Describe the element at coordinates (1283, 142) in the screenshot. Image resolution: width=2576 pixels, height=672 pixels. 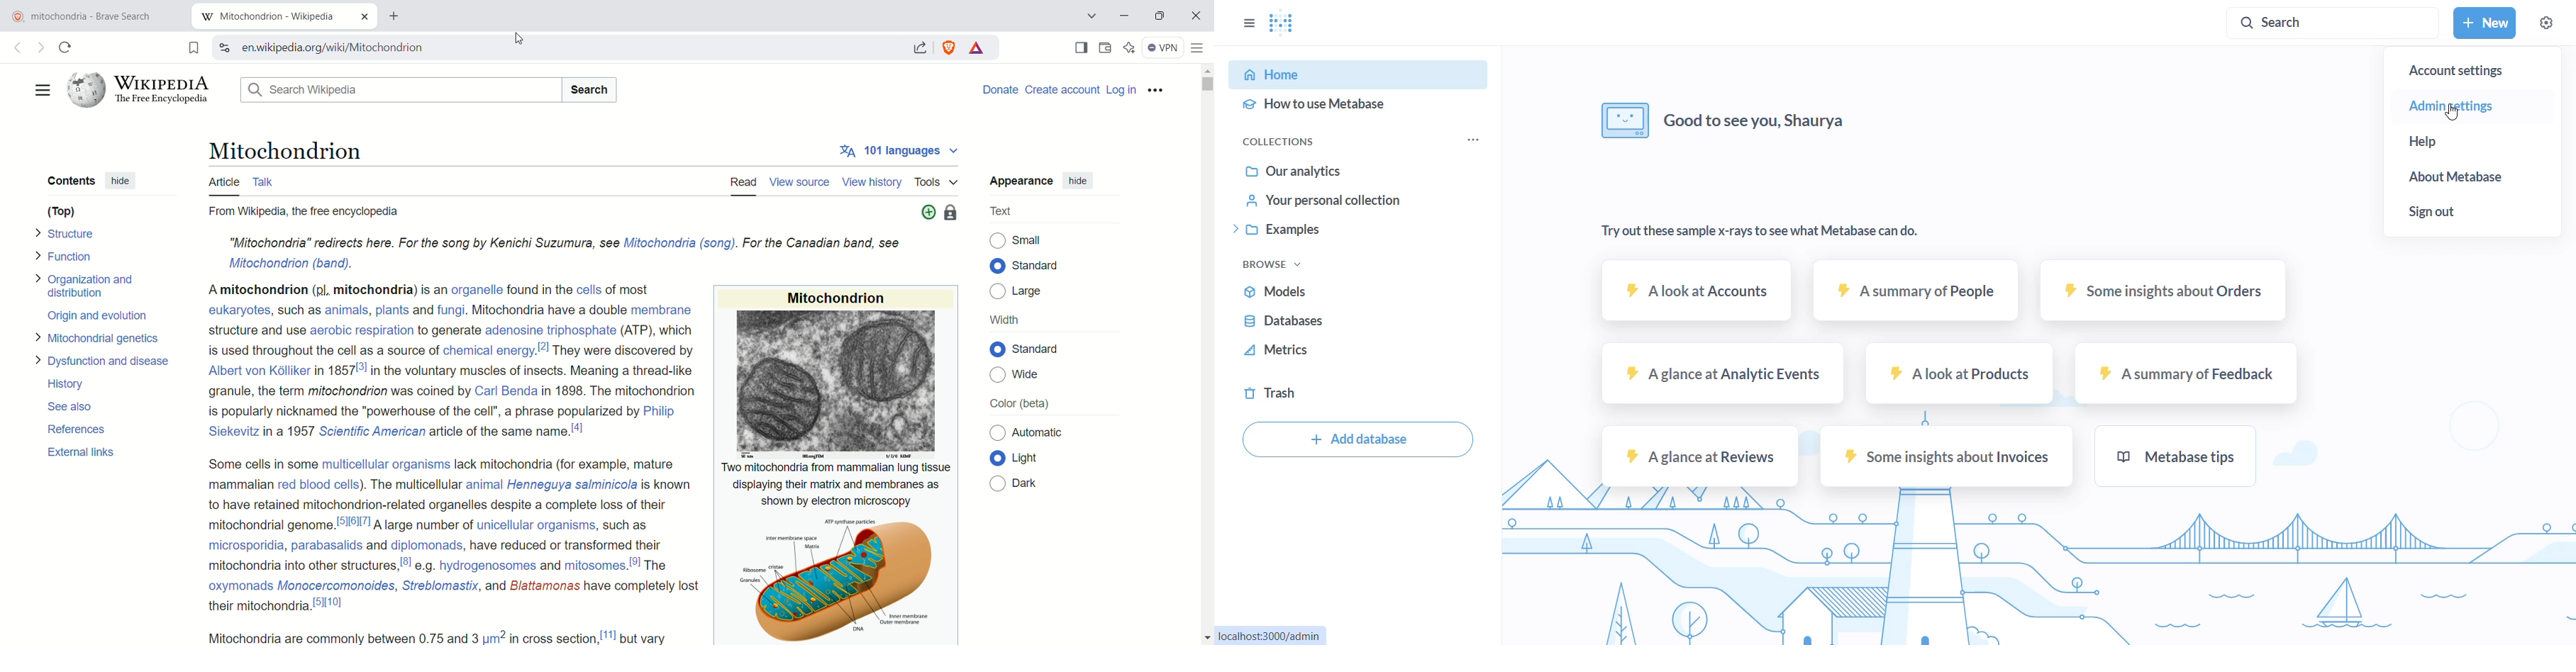
I see `collections` at that location.